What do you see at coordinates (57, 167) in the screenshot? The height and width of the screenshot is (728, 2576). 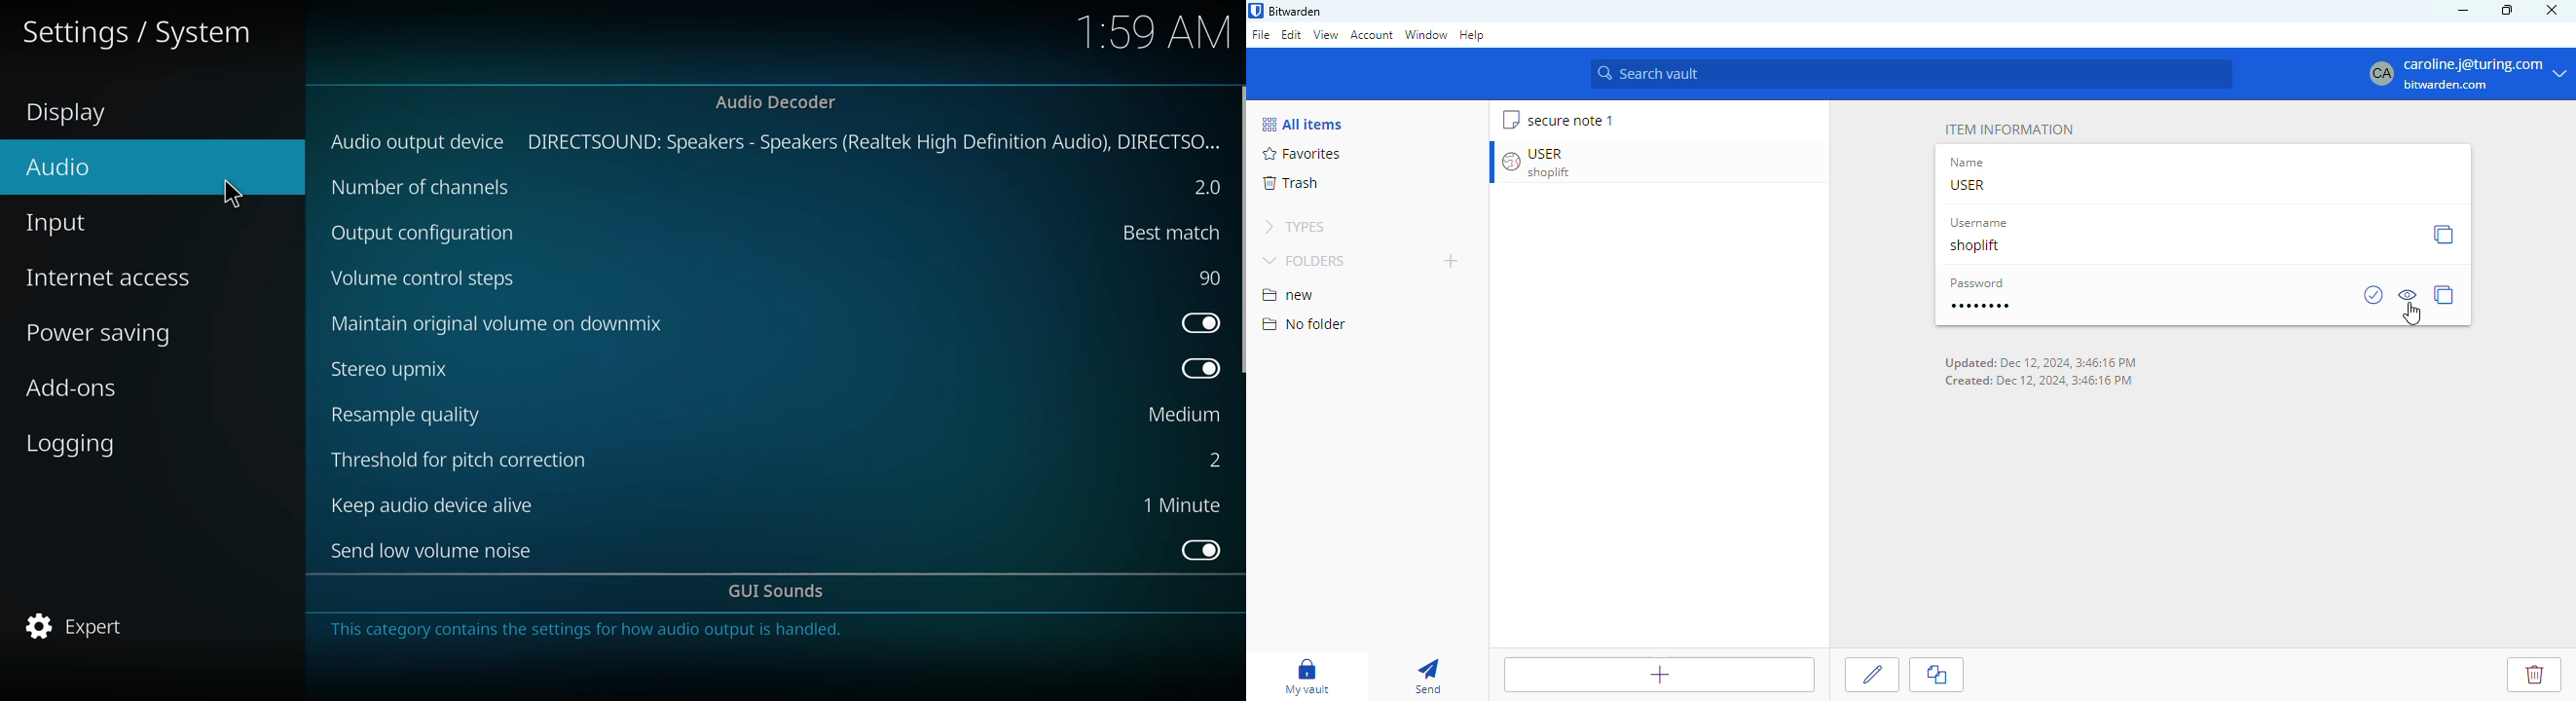 I see `audio` at bounding box center [57, 167].